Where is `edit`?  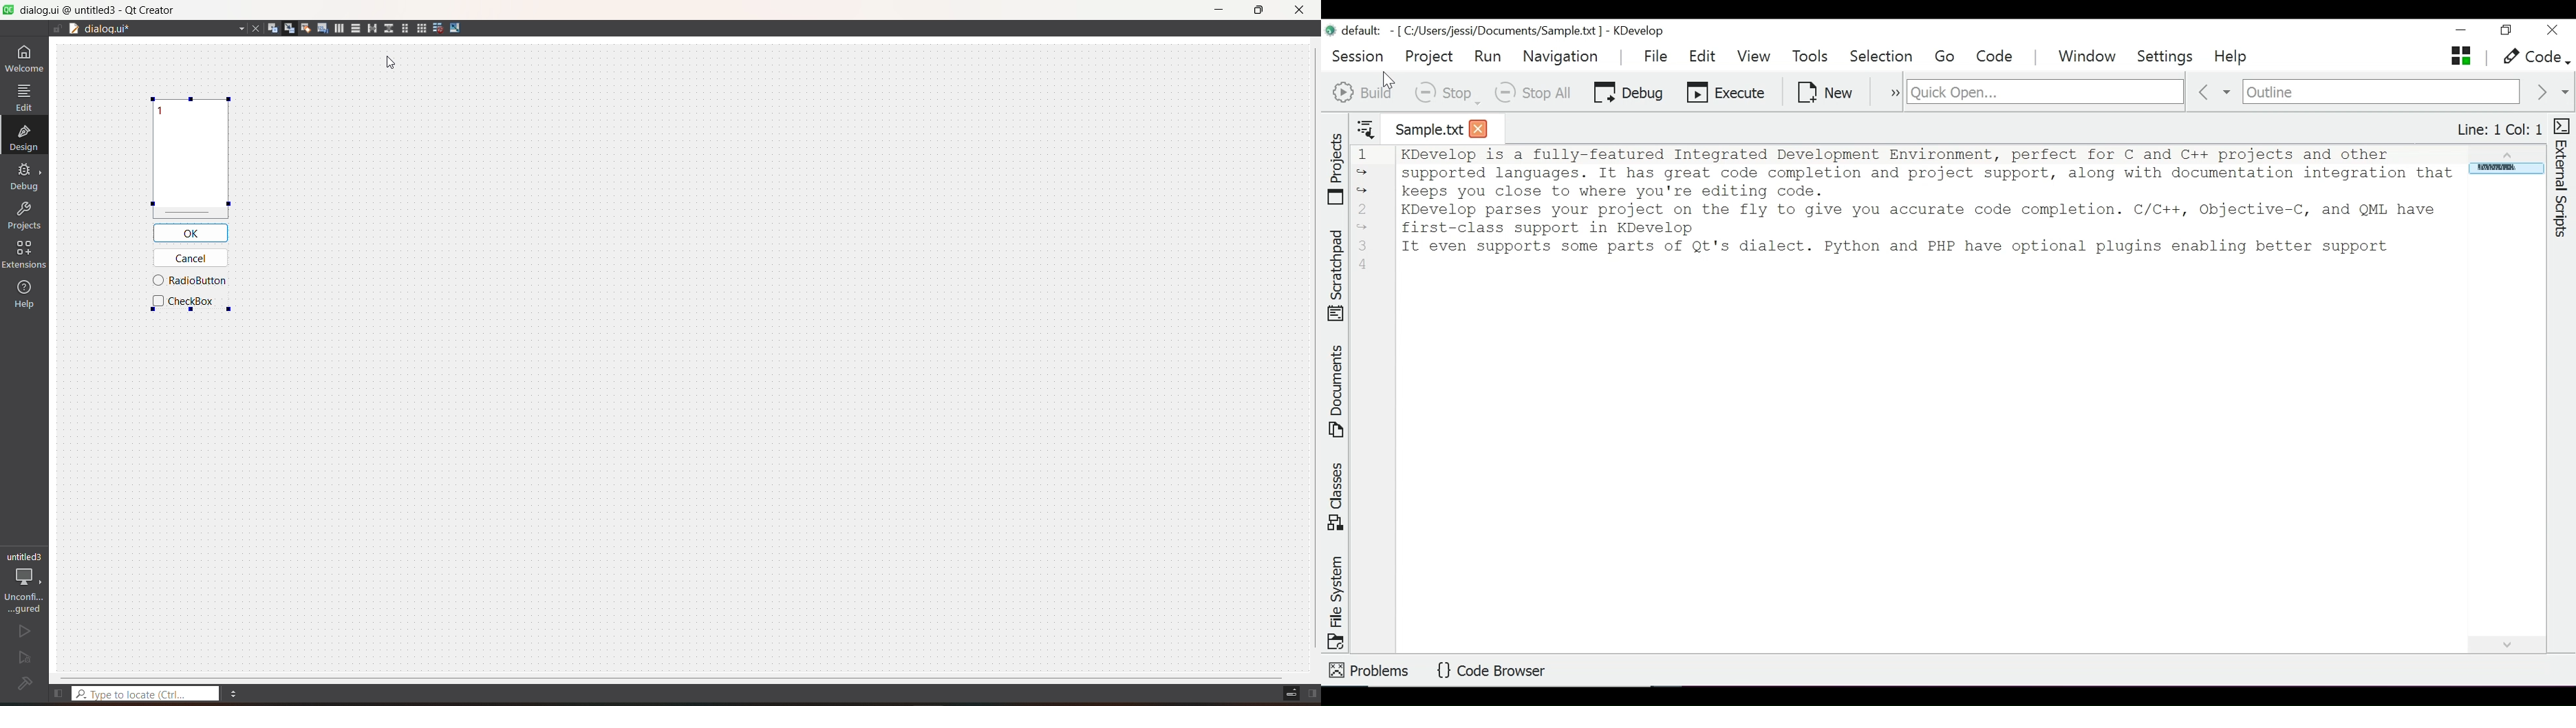
edit is located at coordinates (24, 96).